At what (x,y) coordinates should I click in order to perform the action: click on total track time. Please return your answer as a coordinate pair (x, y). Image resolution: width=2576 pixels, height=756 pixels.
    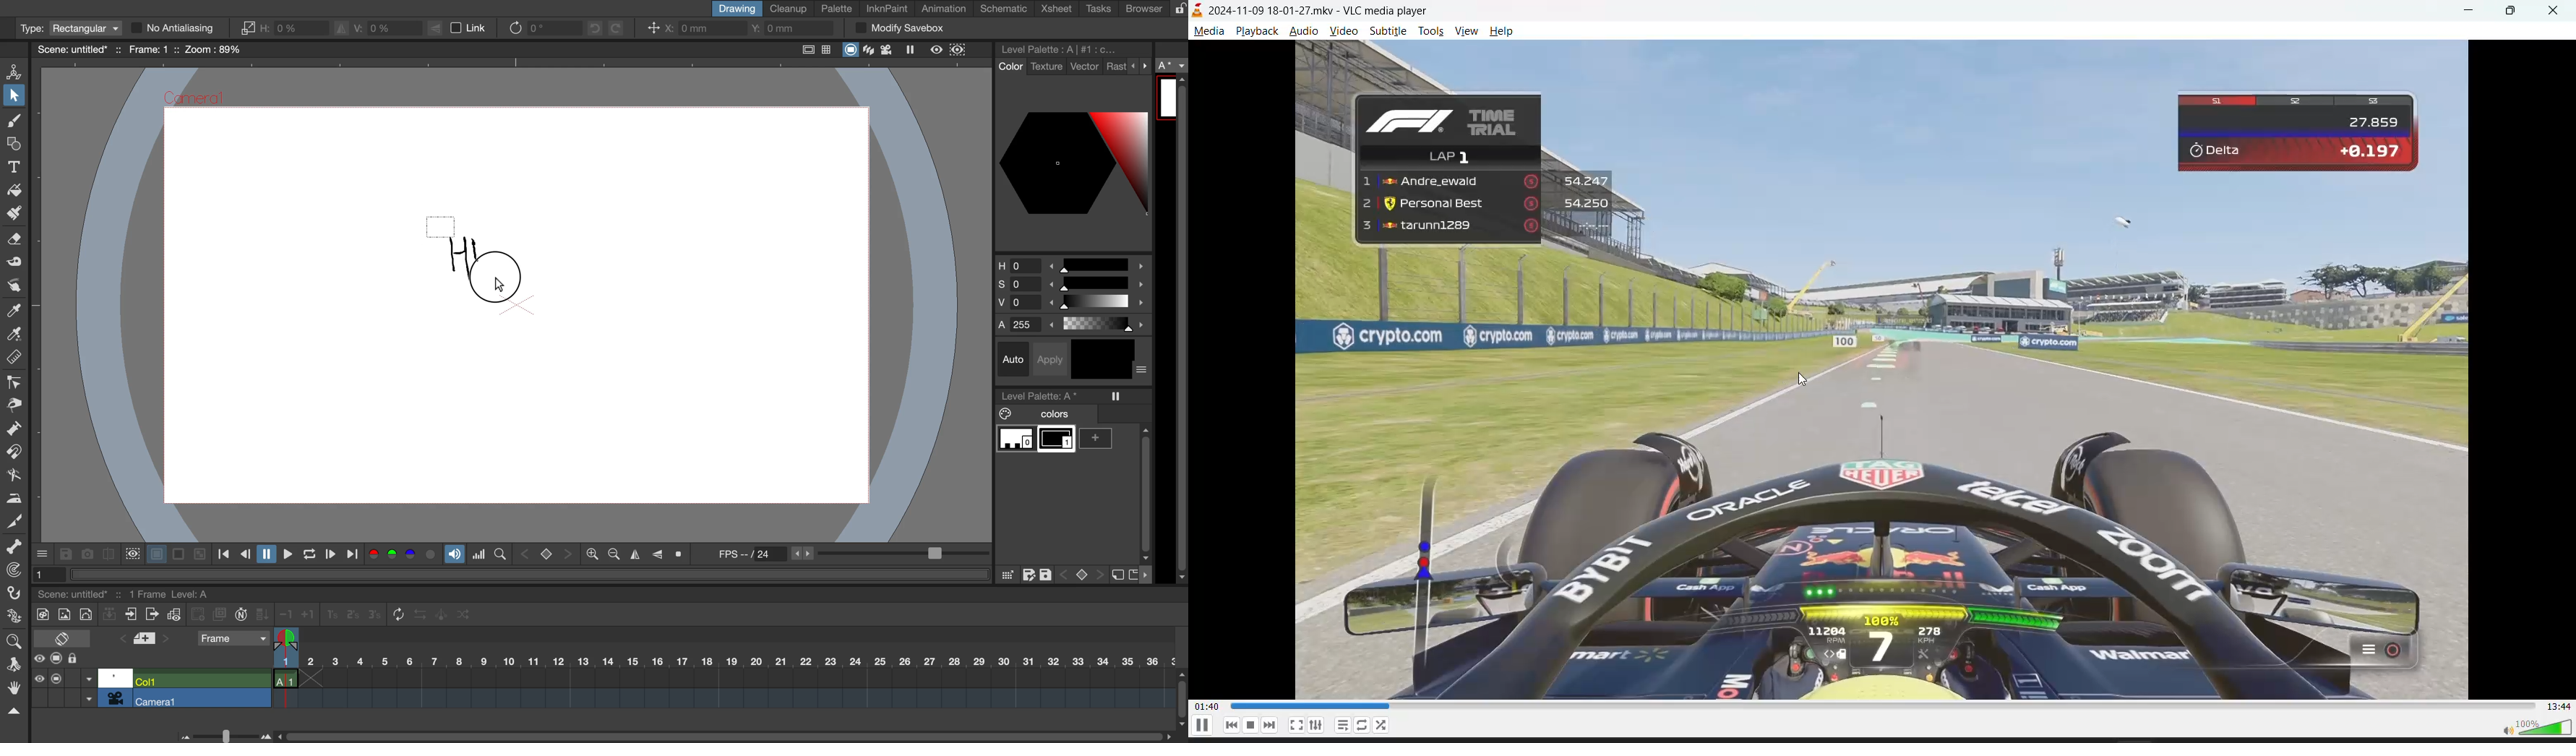
    Looking at the image, I should click on (2562, 708).